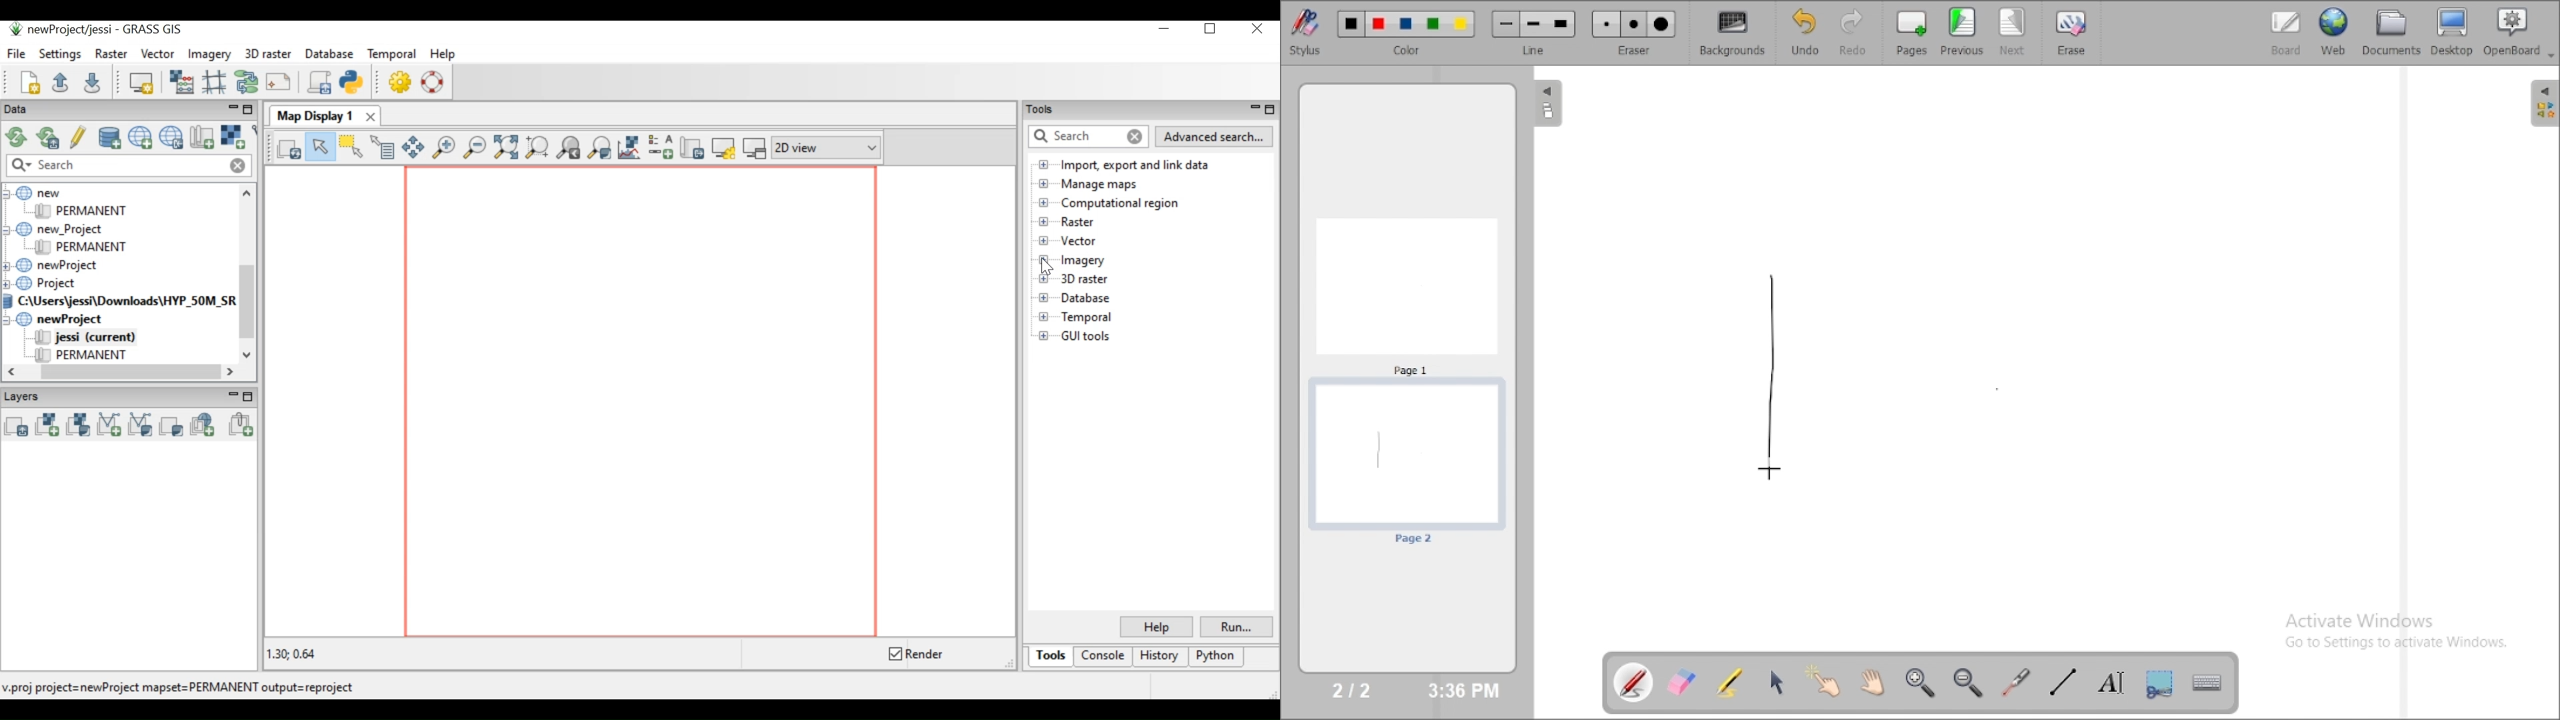 The image size is (2576, 728). Describe the element at coordinates (1777, 682) in the screenshot. I see `select and modify objects` at that location.